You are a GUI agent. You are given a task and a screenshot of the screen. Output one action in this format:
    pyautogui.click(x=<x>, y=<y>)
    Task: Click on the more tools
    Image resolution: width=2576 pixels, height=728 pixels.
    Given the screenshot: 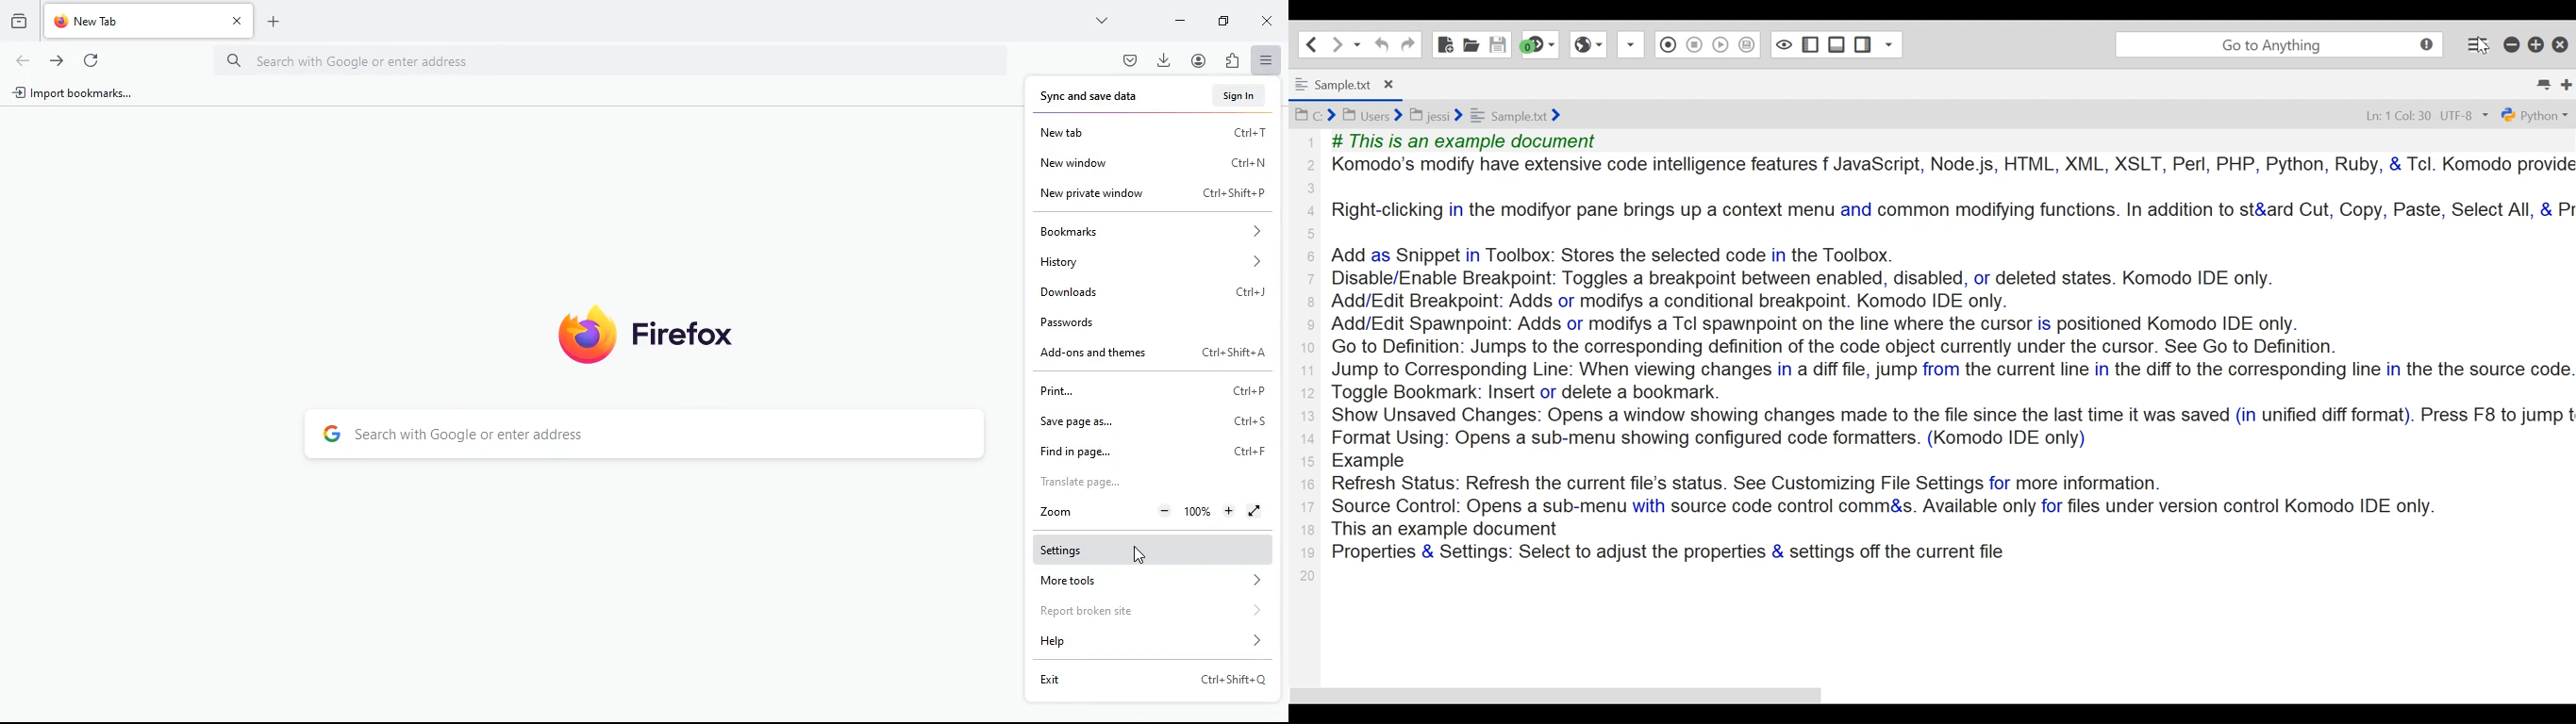 What is the action you would take?
    pyautogui.click(x=1152, y=581)
    